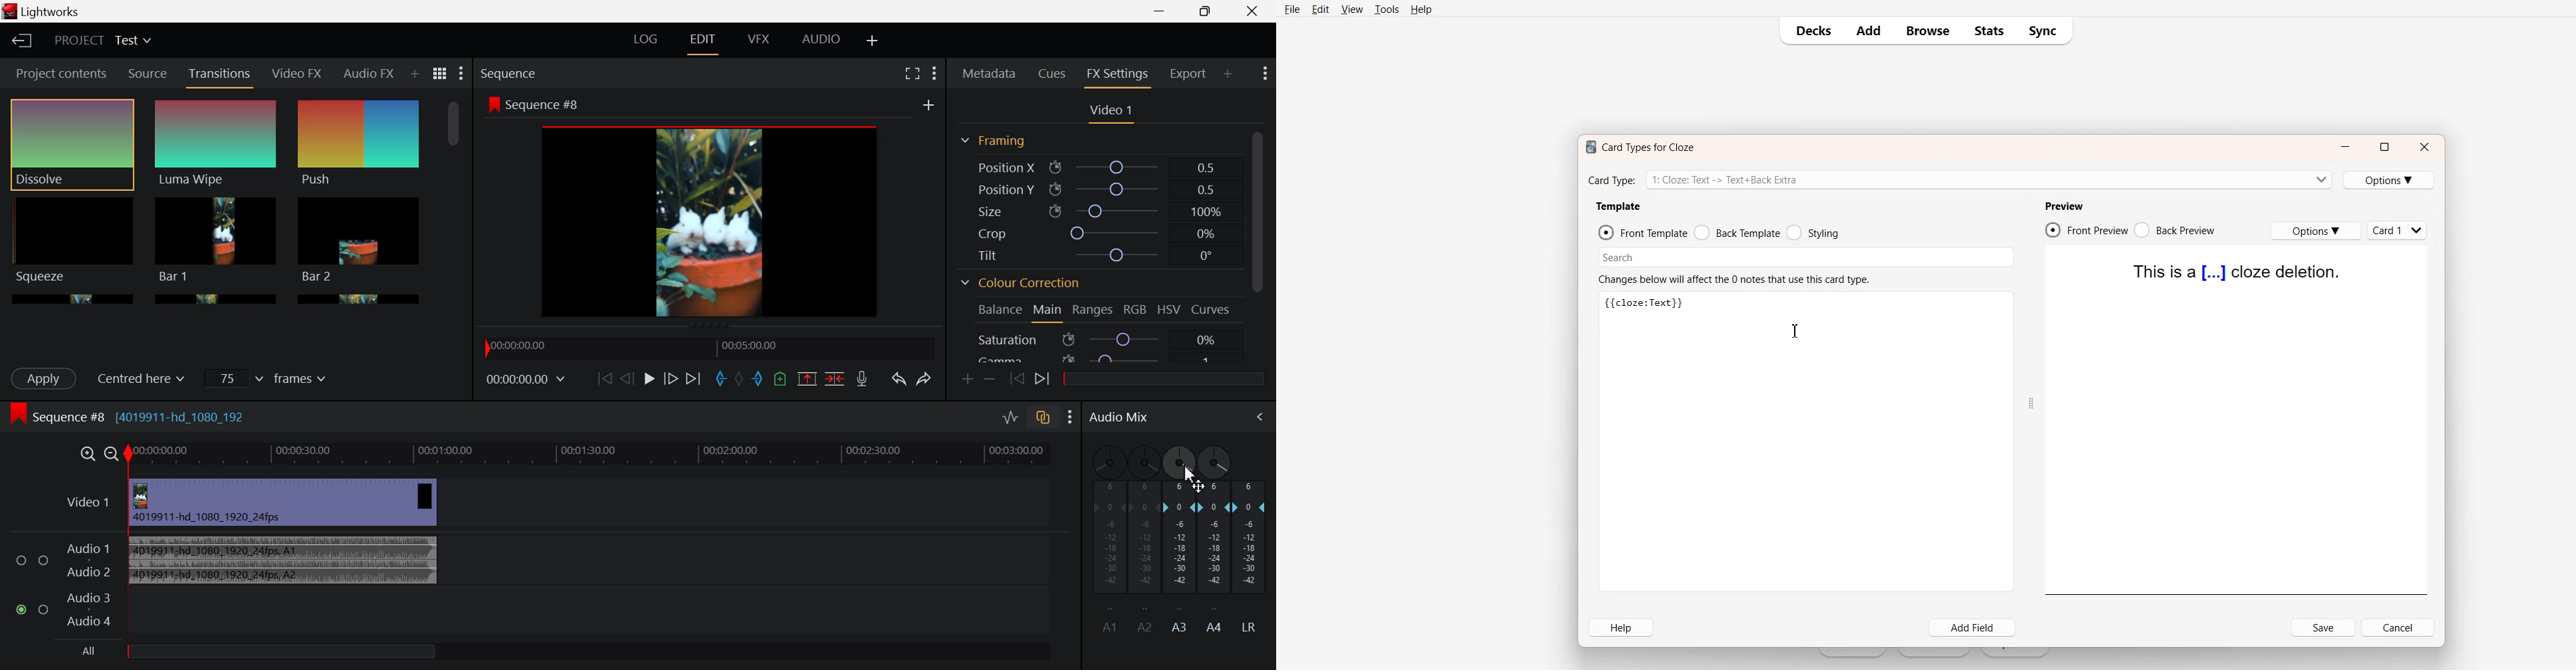 This screenshot has height=672, width=2576. What do you see at coordinates (2064, 206) in the screenshot?
I see `Preview` at bounding box center [2064, 206].